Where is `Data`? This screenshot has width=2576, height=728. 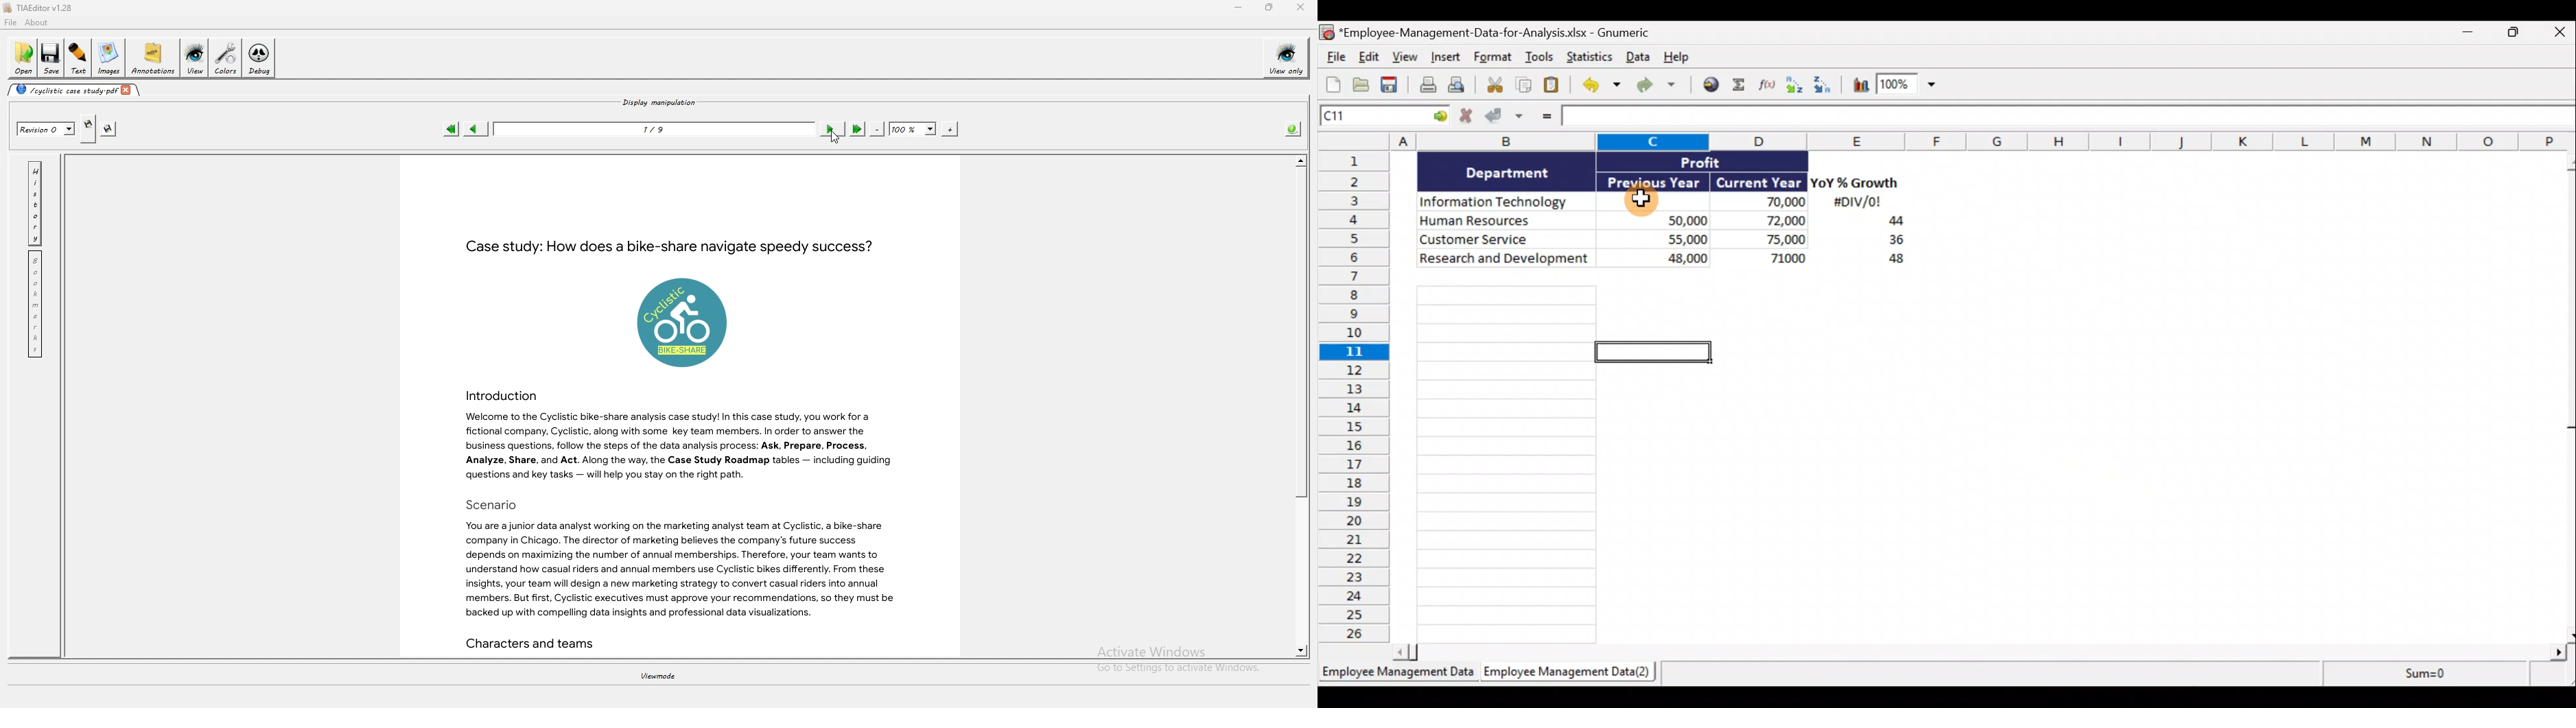 Data is located at coordinates (1637, 56).